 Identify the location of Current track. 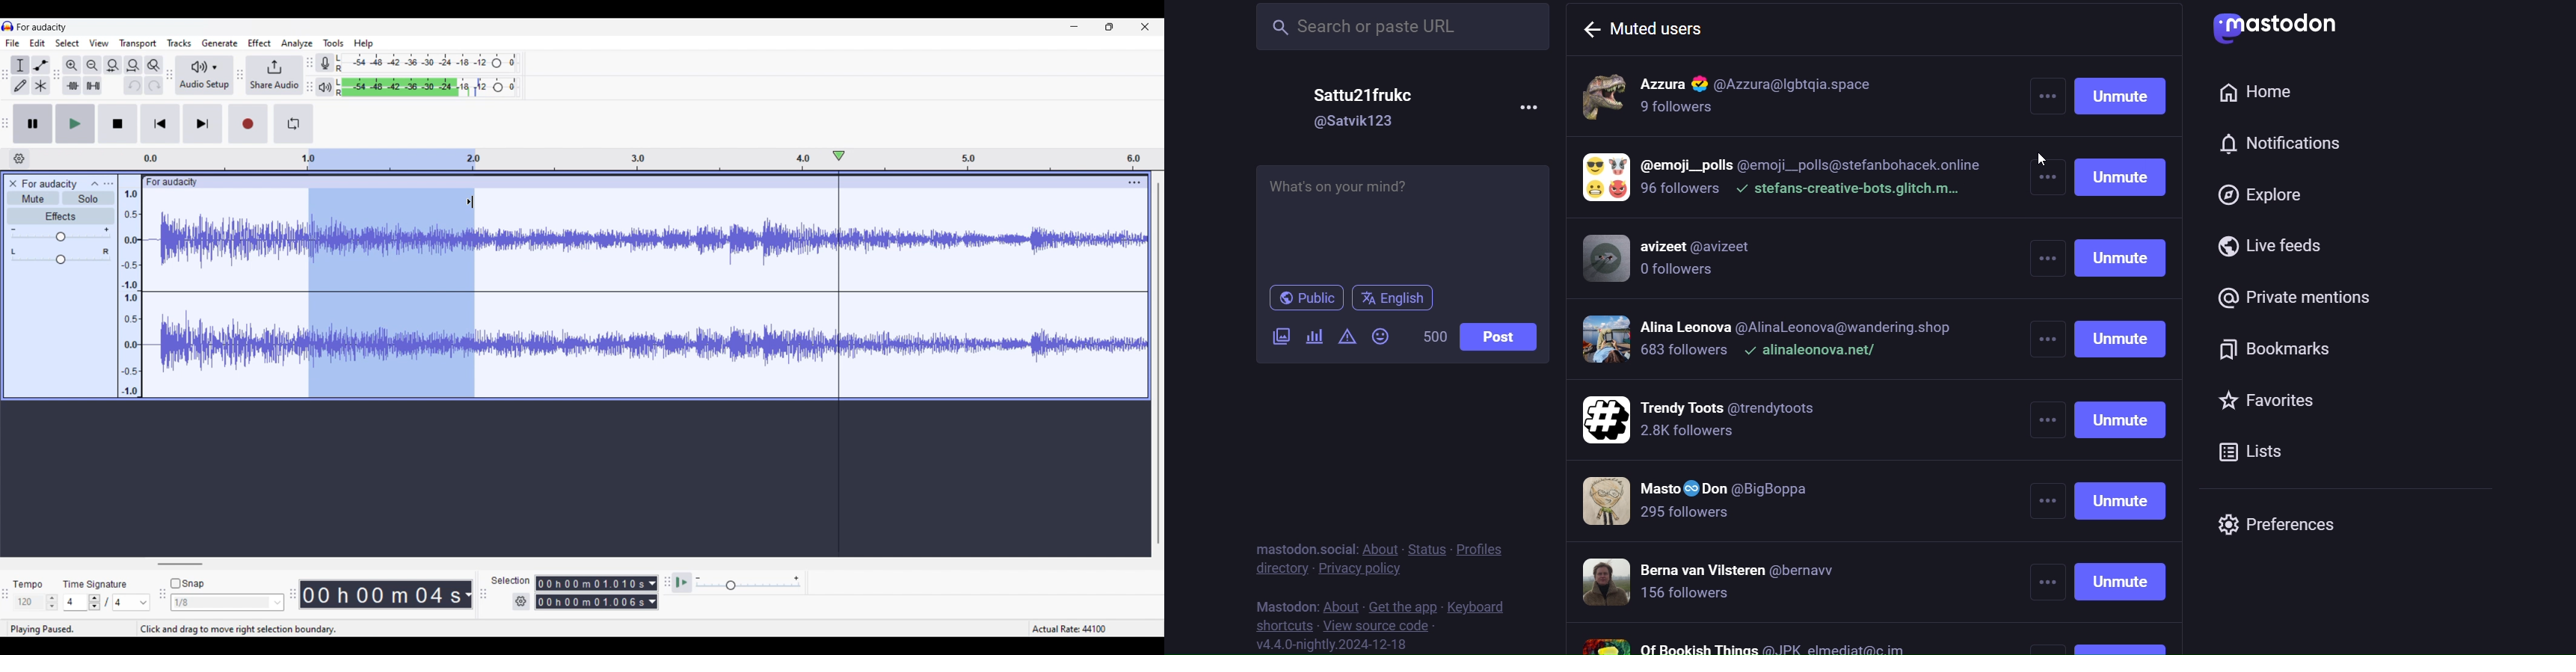
(223, 287).